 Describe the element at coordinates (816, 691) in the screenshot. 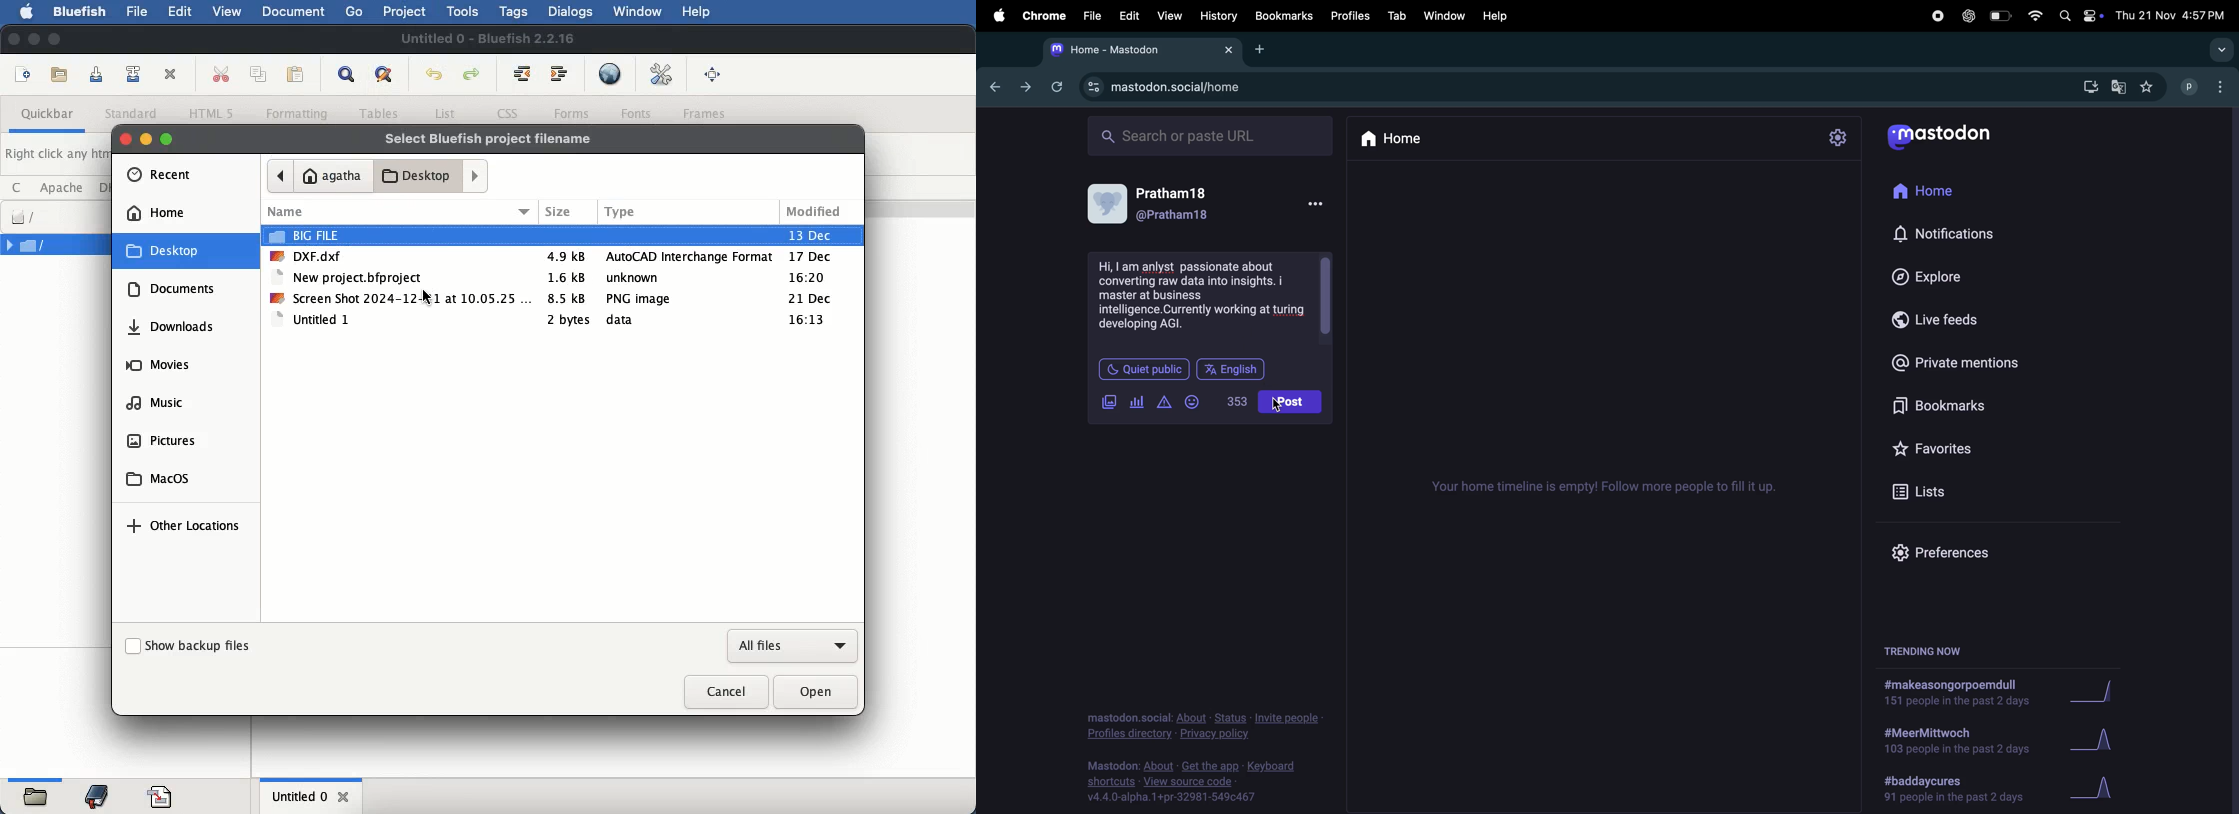

I see `open` at that location.